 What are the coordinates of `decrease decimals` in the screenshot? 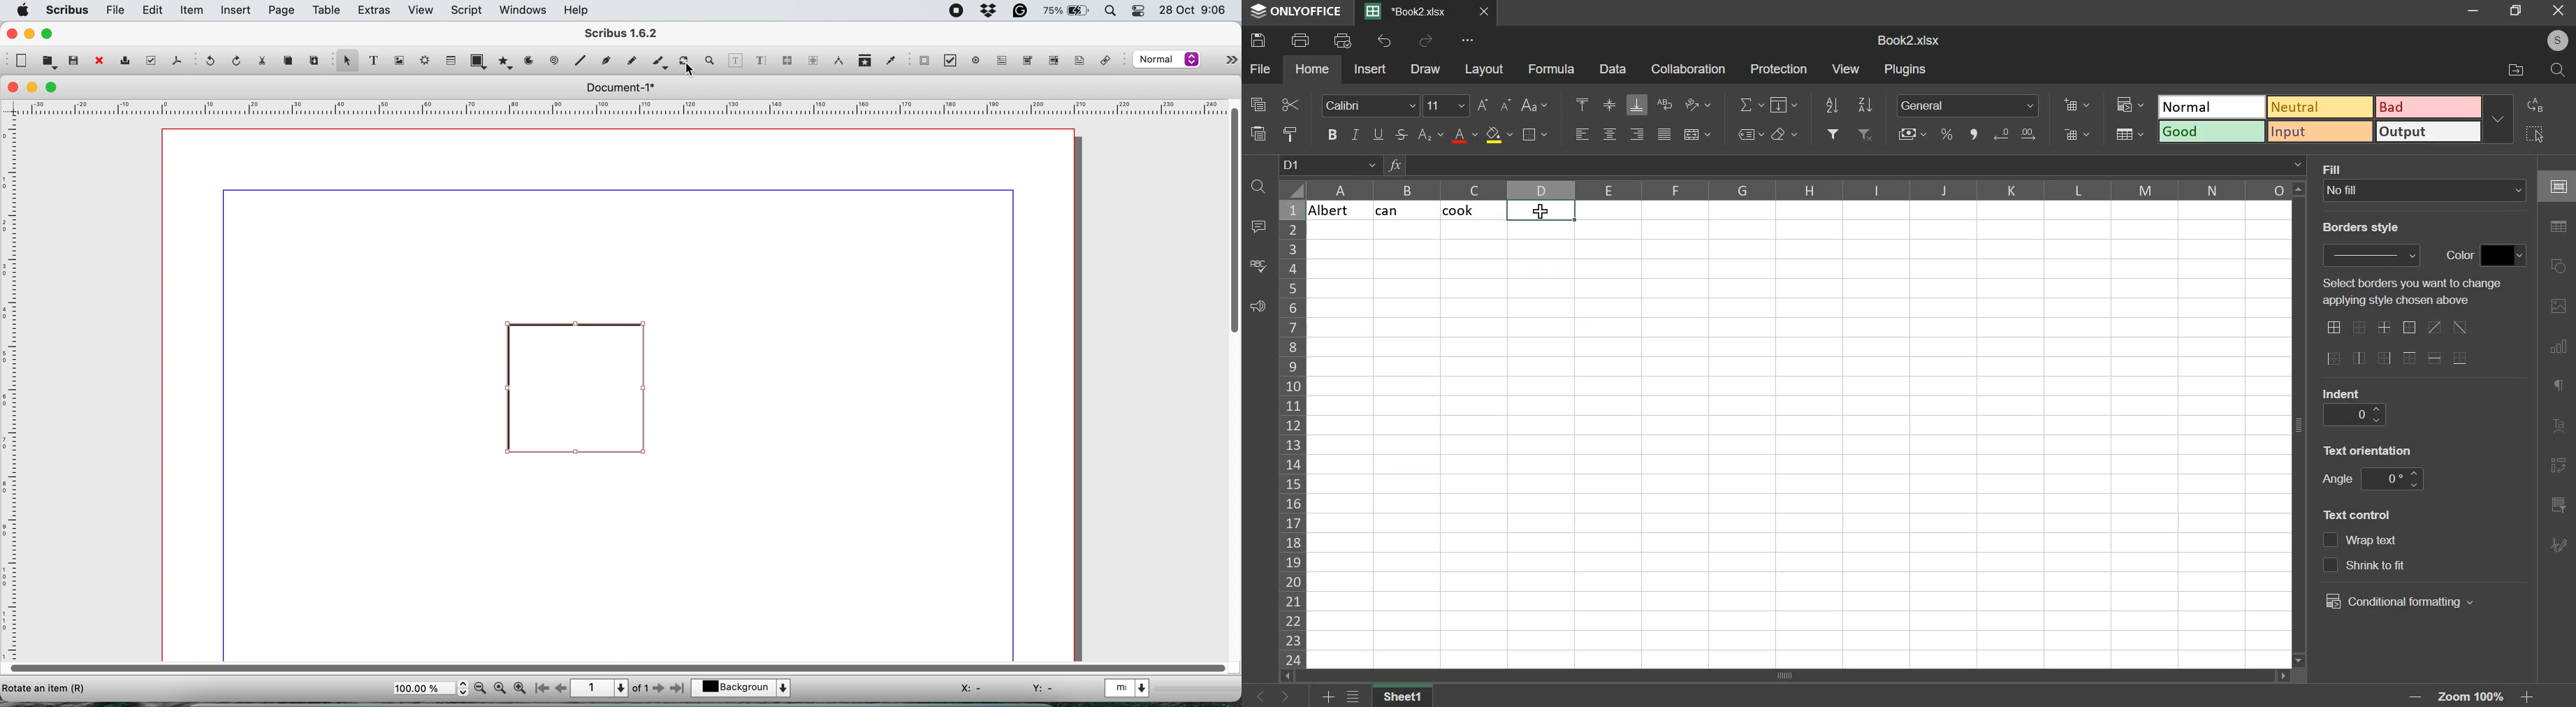 It's located at (2029, 132).